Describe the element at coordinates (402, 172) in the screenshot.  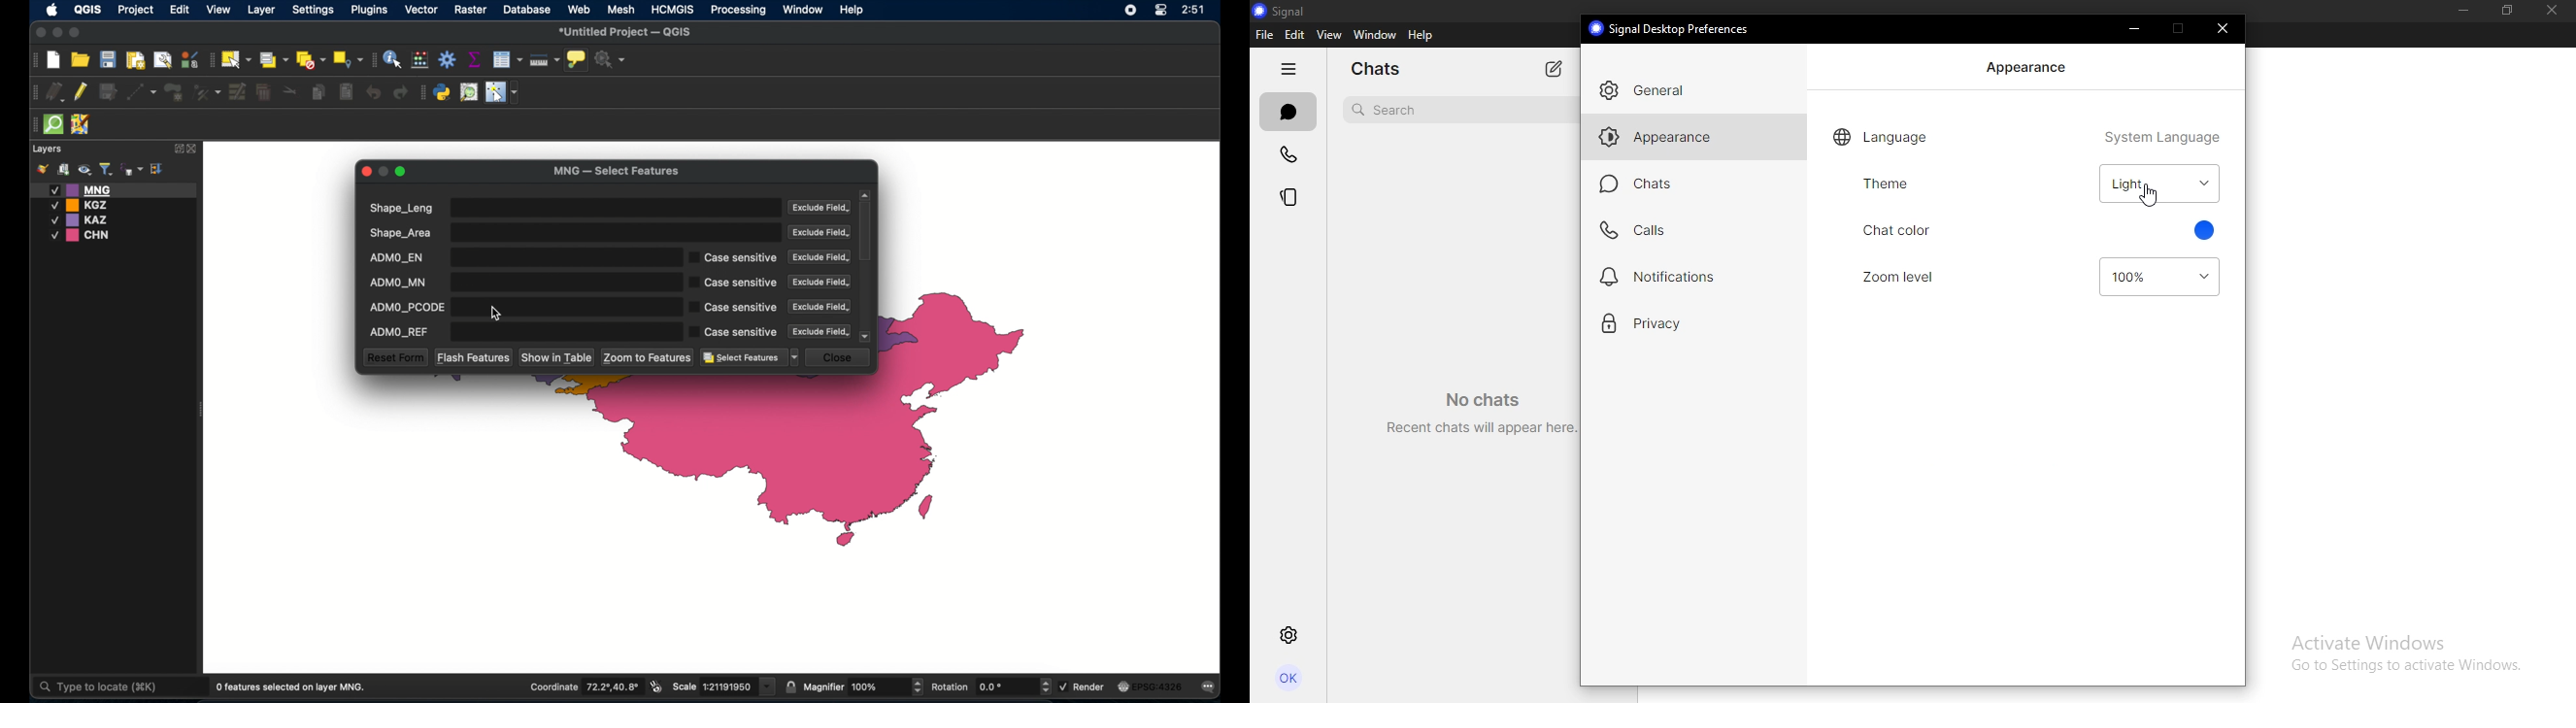
I see `maximize` at that location.